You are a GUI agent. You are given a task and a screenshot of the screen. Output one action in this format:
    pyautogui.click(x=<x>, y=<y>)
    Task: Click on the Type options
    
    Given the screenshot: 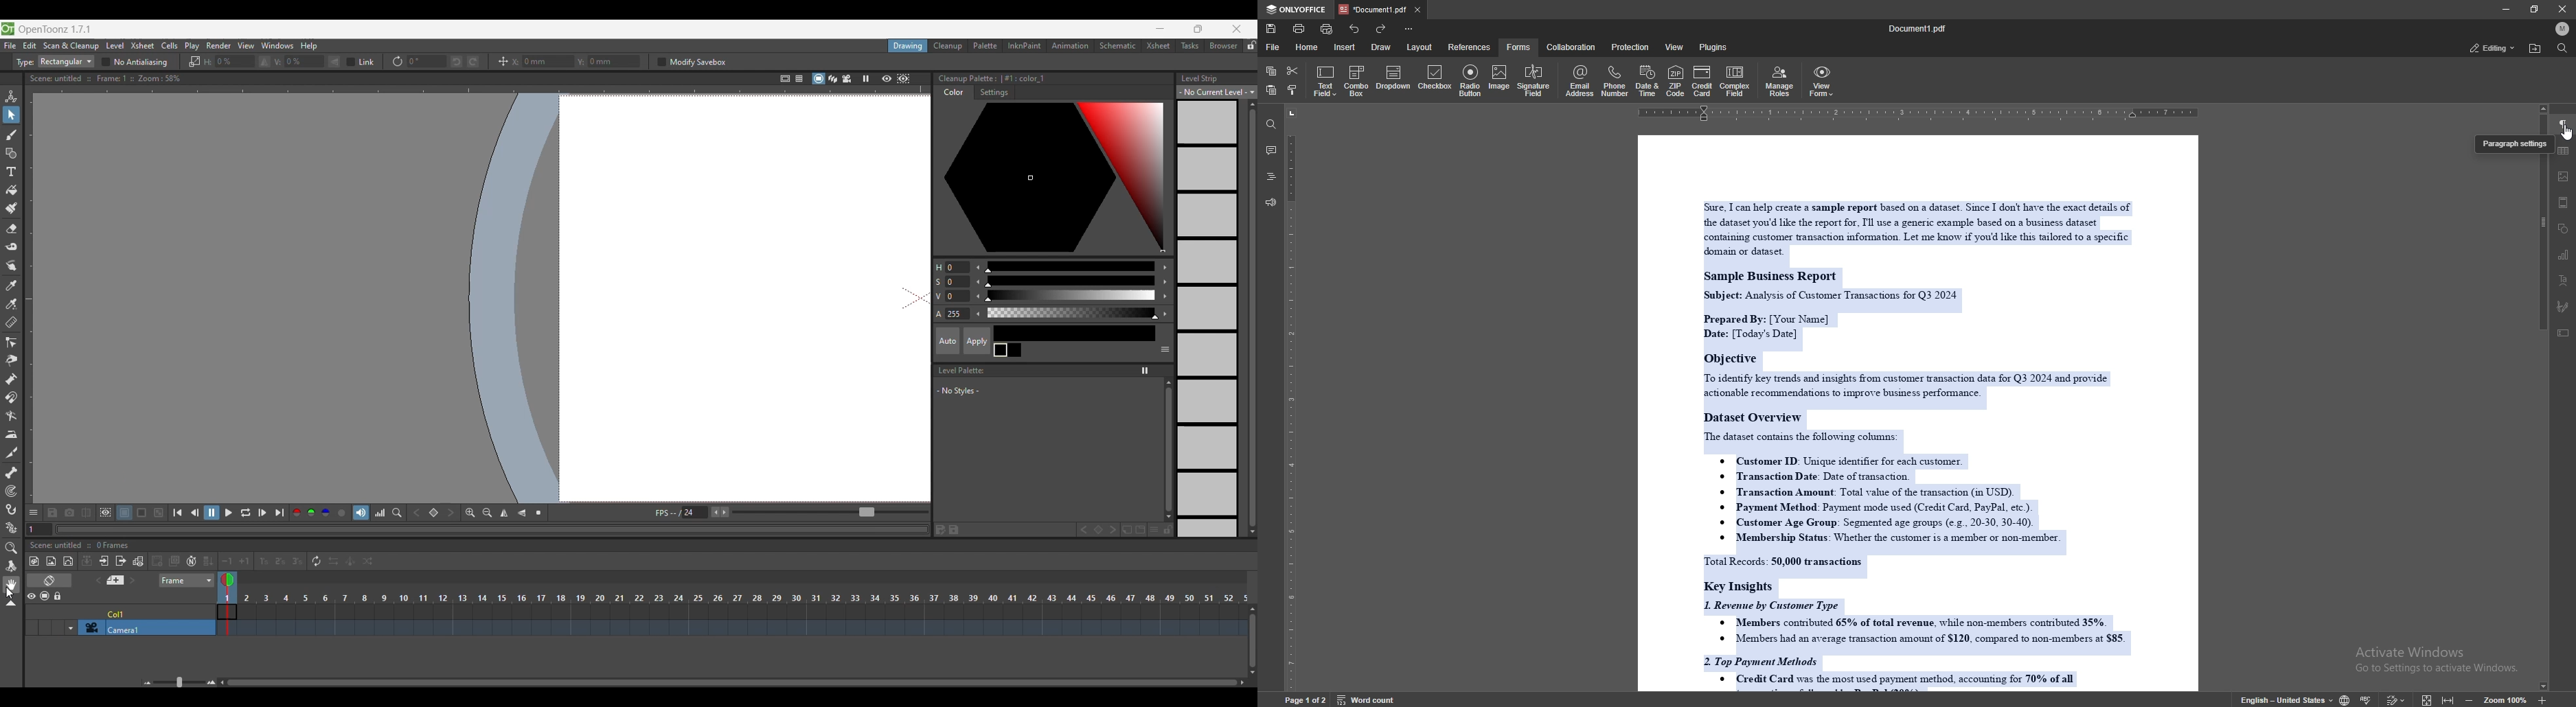 What is the action you would take?
    pyautogui.click(x=66, y=62)
    